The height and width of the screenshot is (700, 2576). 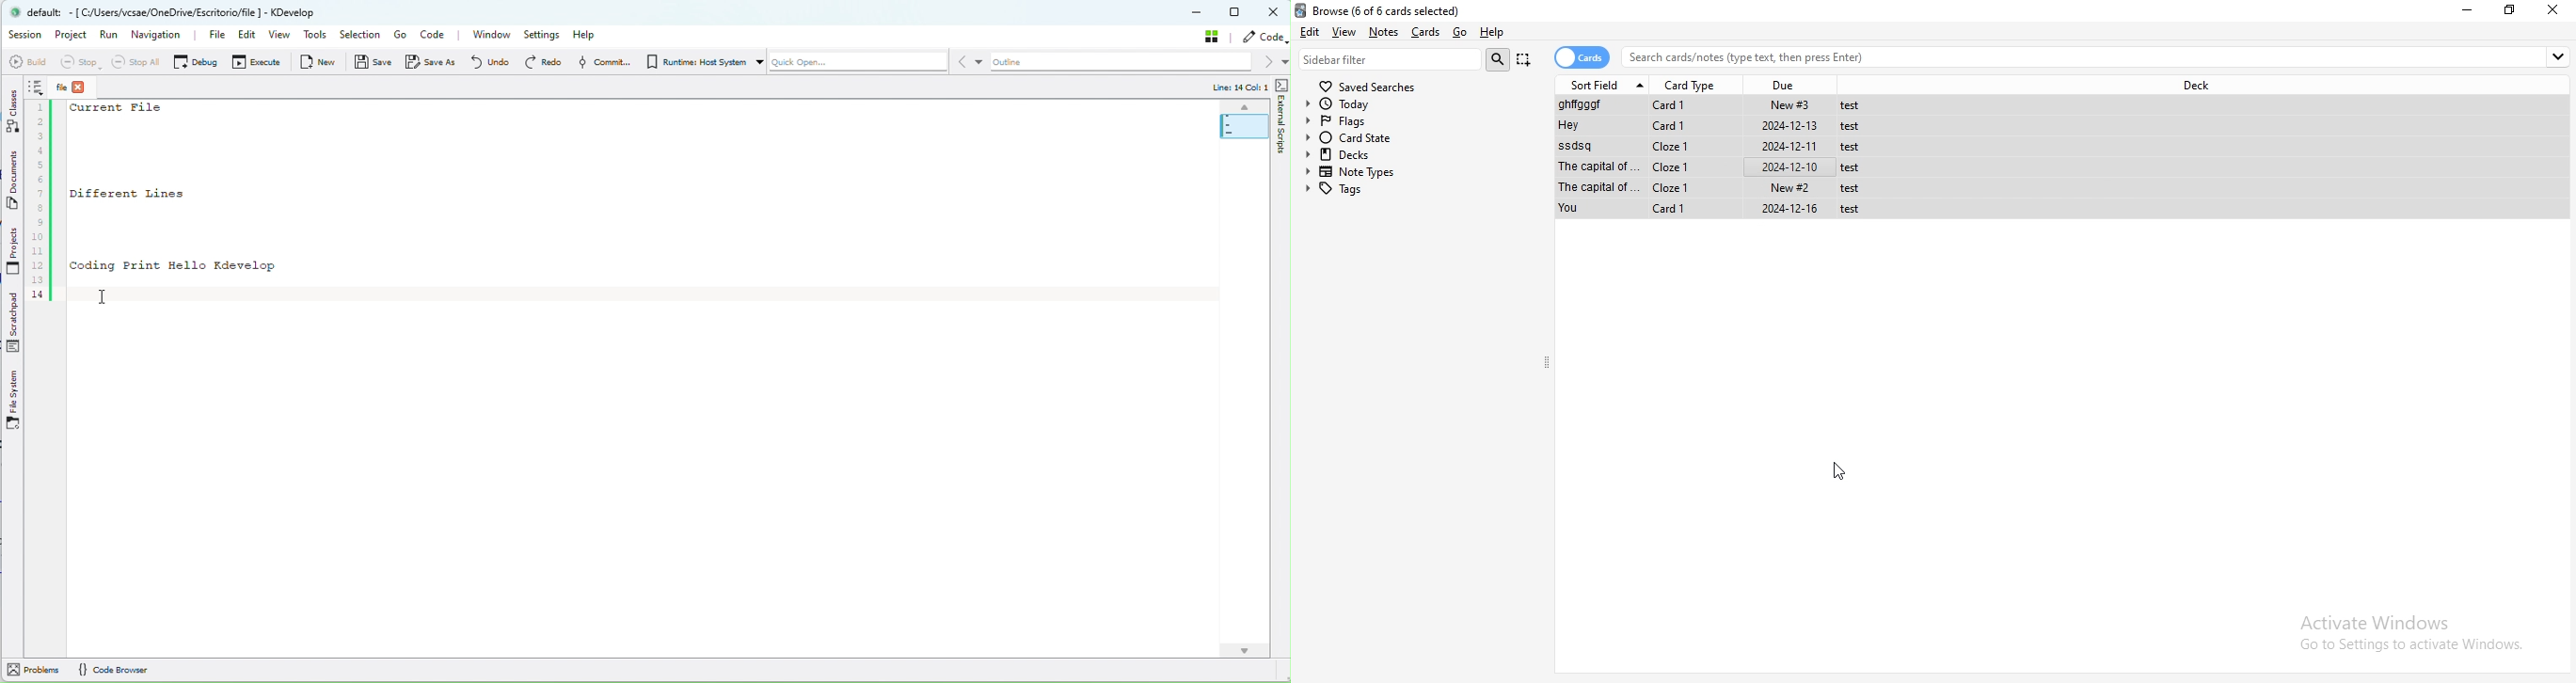 What do you see at coordinates (2196, 86) in the screenshot?
I see `deck` at bounding box center [2196, 86].